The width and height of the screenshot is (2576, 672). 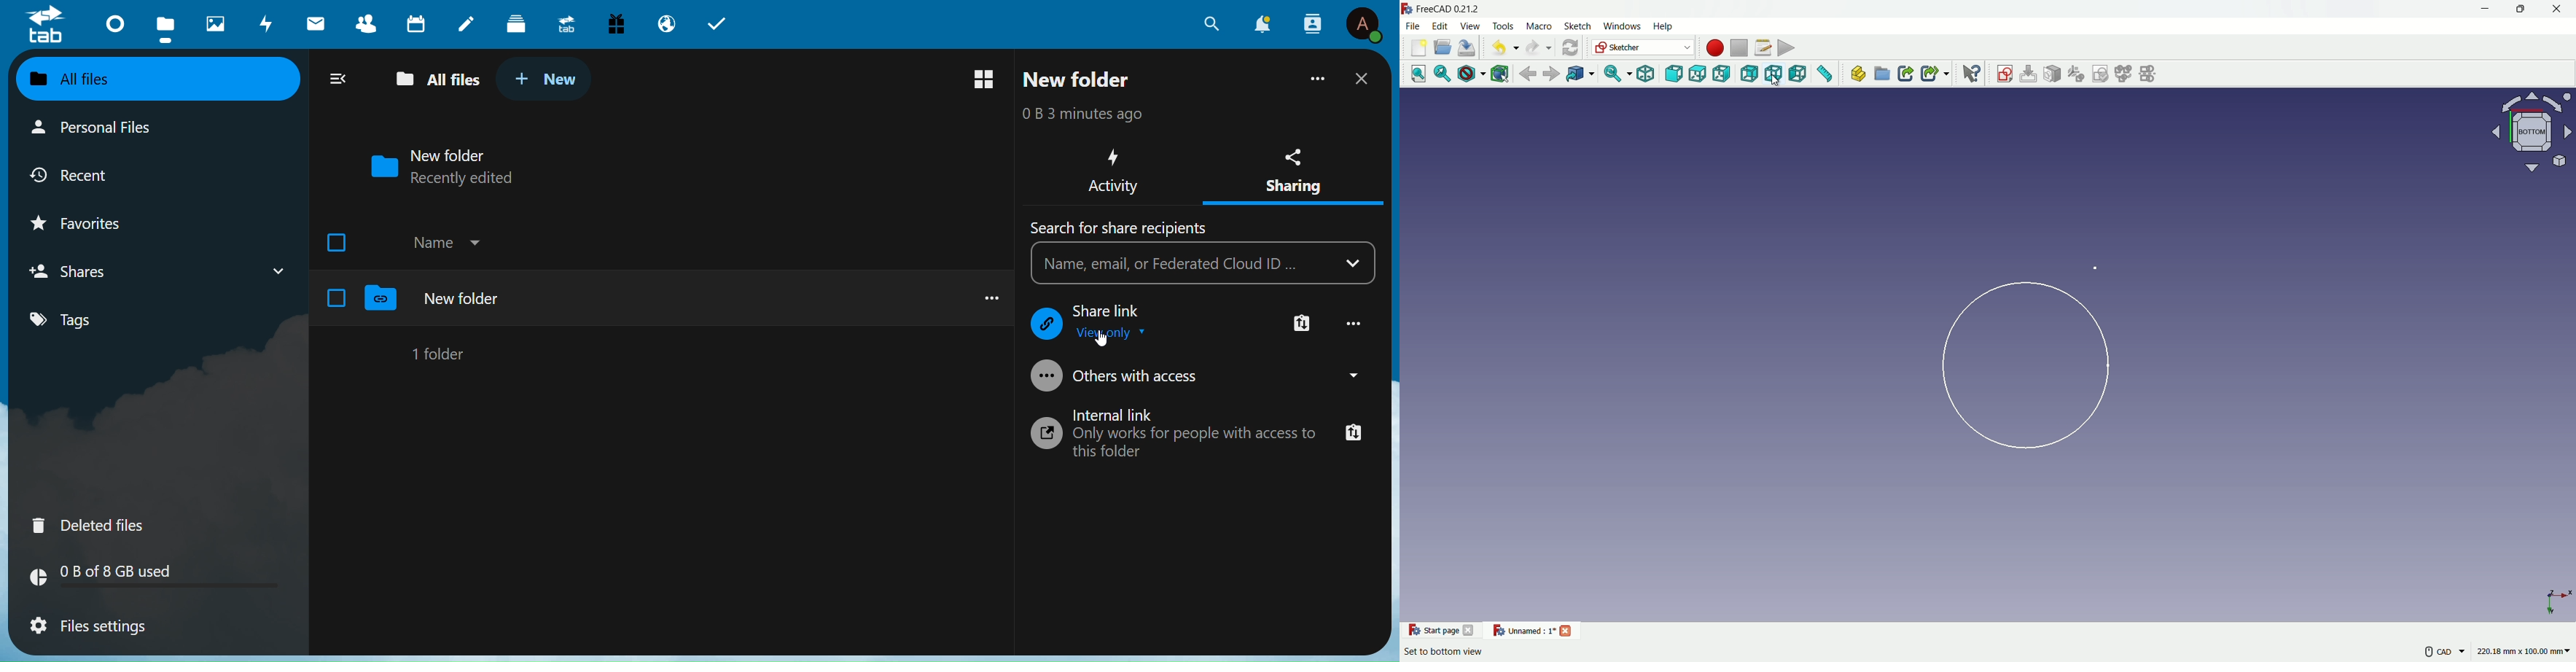 I want to click on Text, so click(x=1199, y=443).